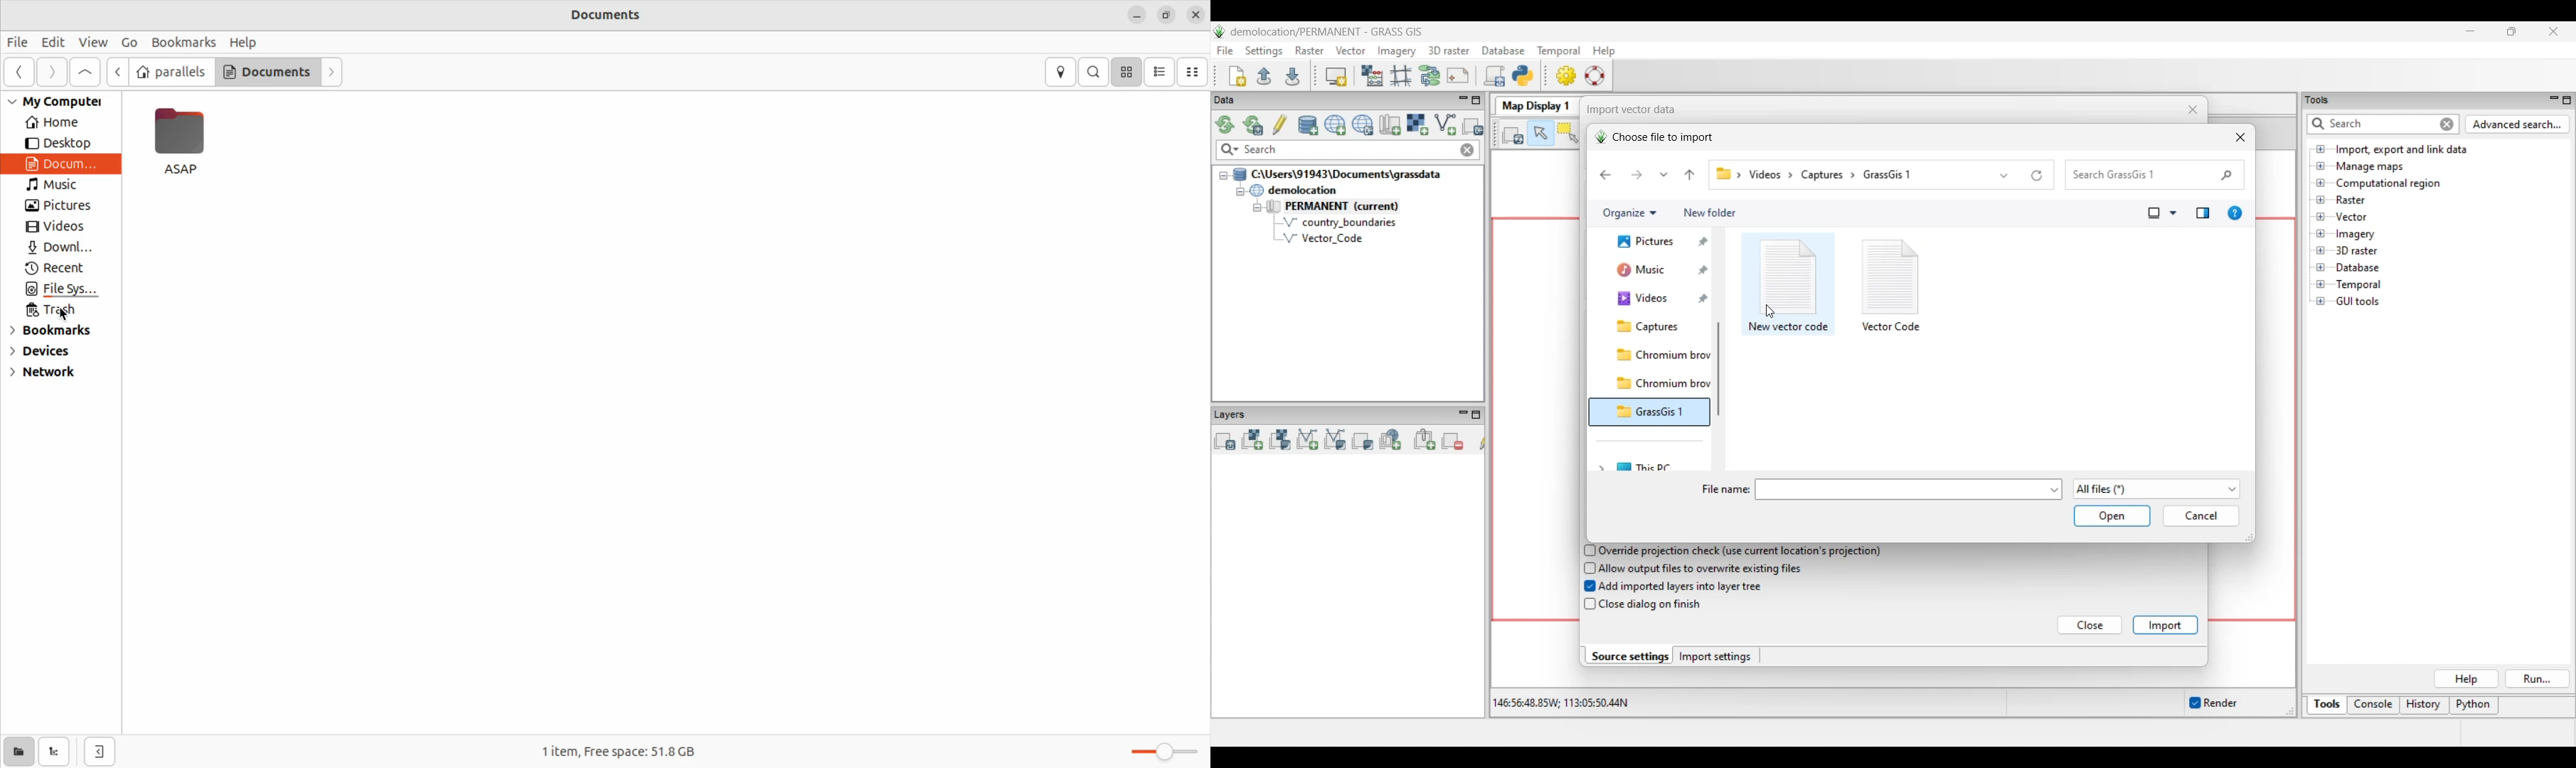 The height and width of the screenshot is (784, 2576). Describe the element at coordinates (1093, 72) in the screenshot. I see `search` at that location.